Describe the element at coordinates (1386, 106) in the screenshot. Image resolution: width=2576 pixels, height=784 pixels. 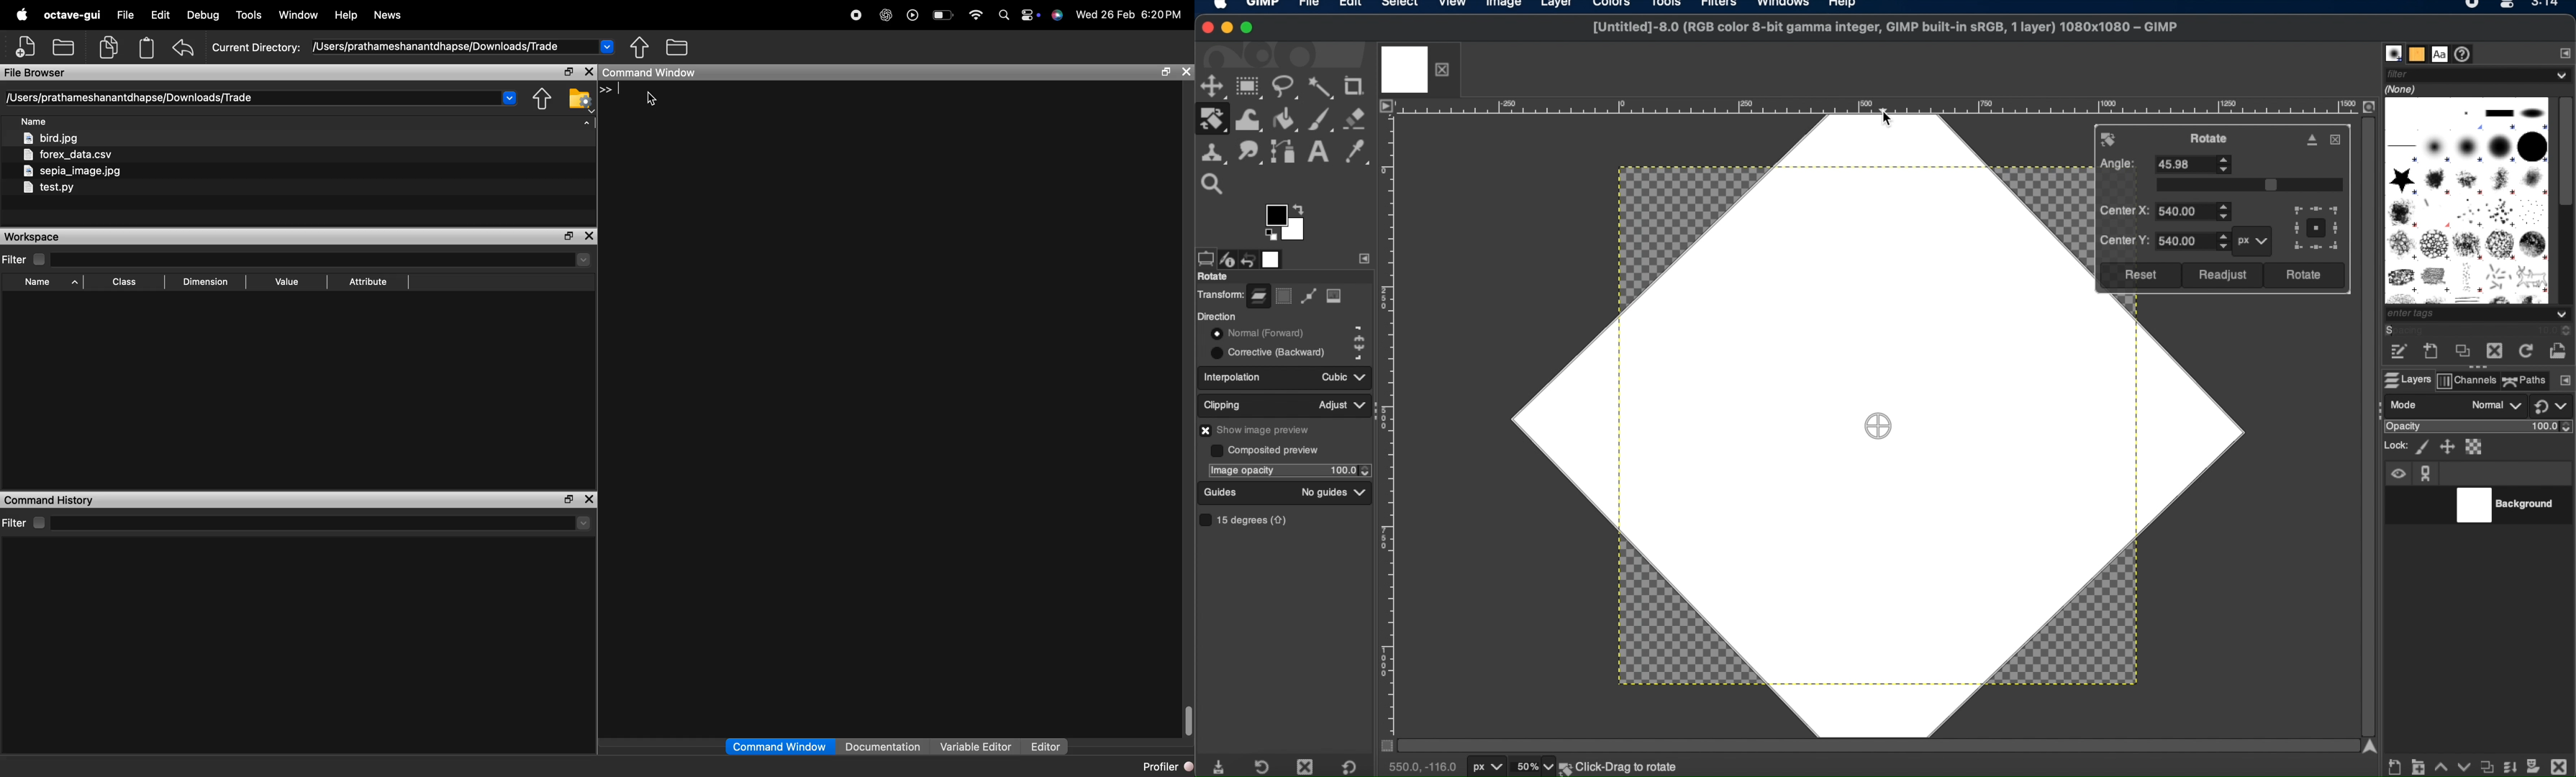
I see `access image menu` at that location.